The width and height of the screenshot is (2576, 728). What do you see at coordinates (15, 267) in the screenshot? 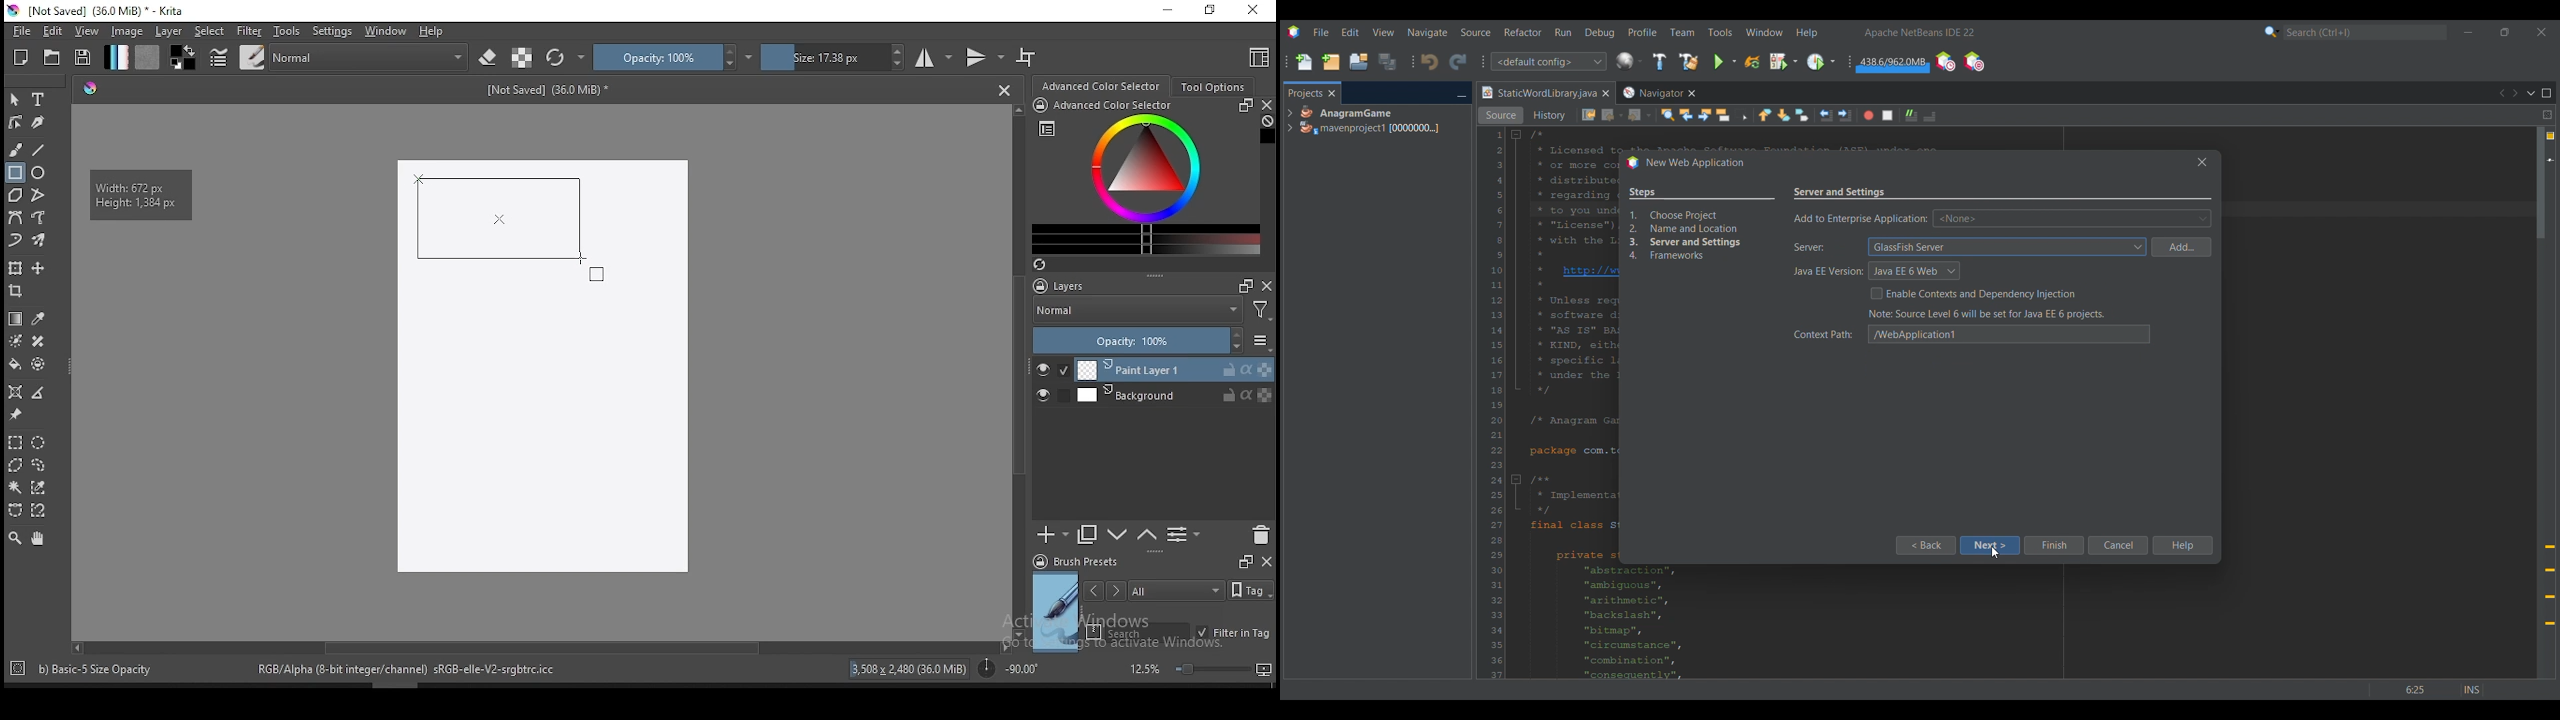
I see `transform a layer or a selection` at bounding box center [15, 267].